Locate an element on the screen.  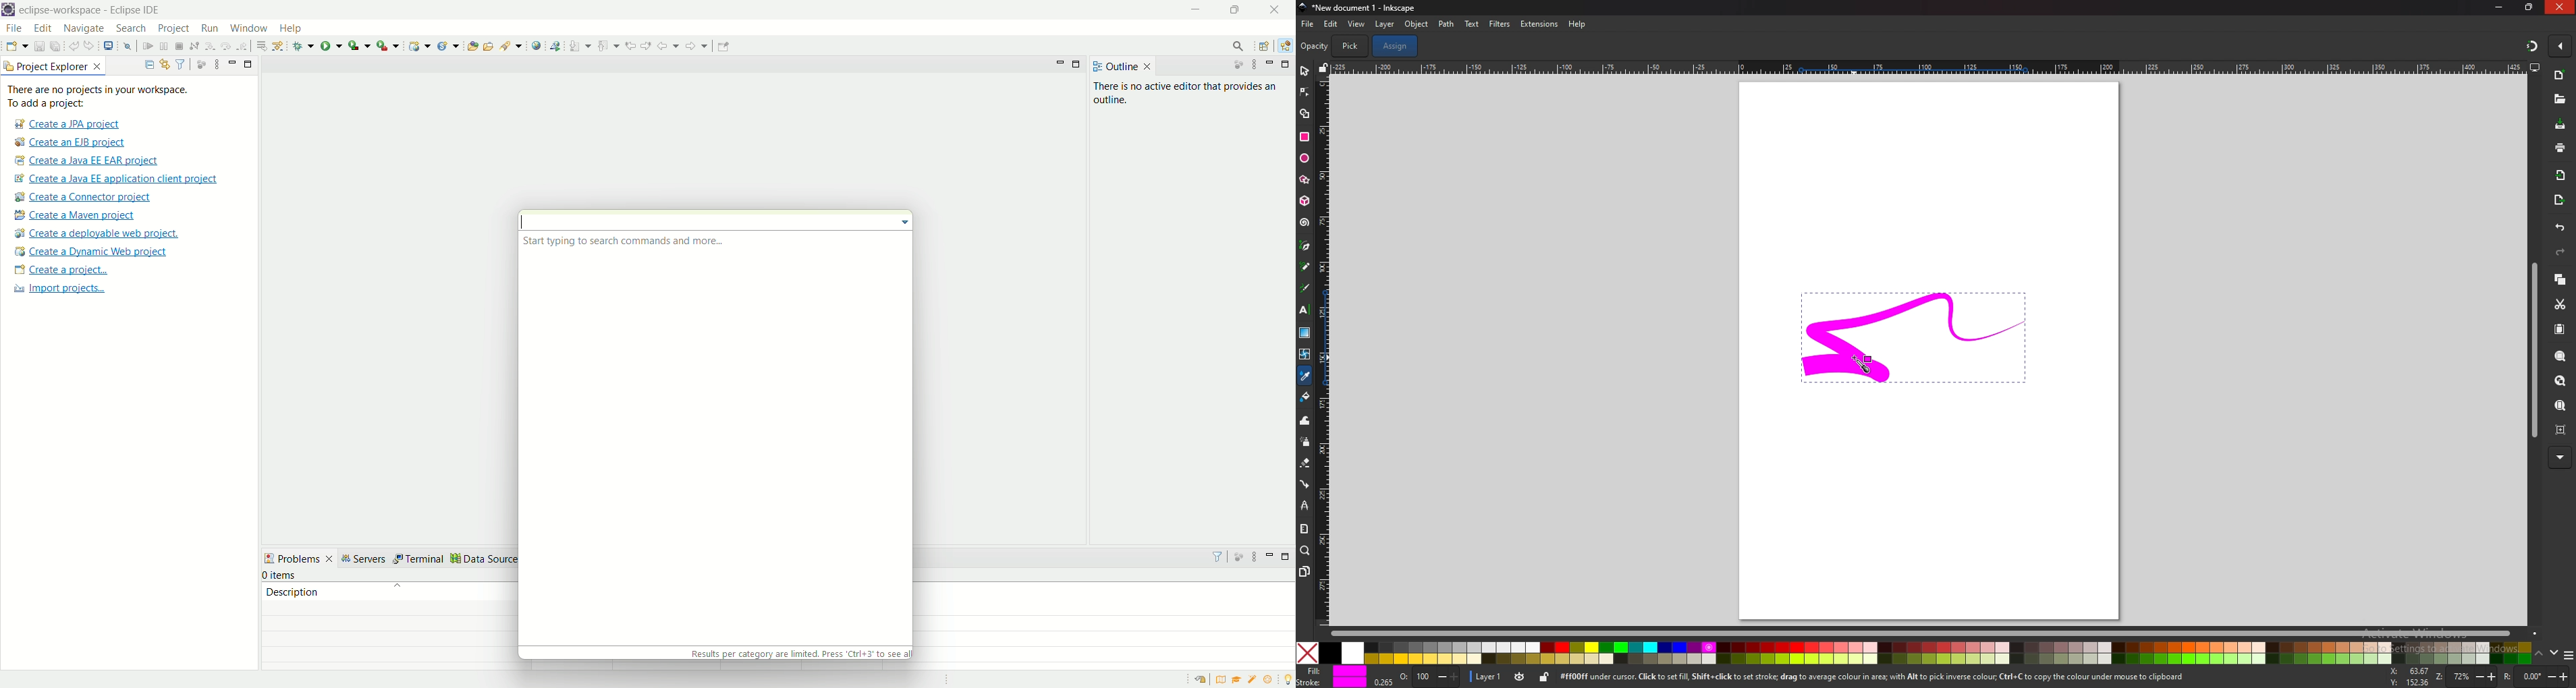
mesh is located at coordinates (1305, 354).